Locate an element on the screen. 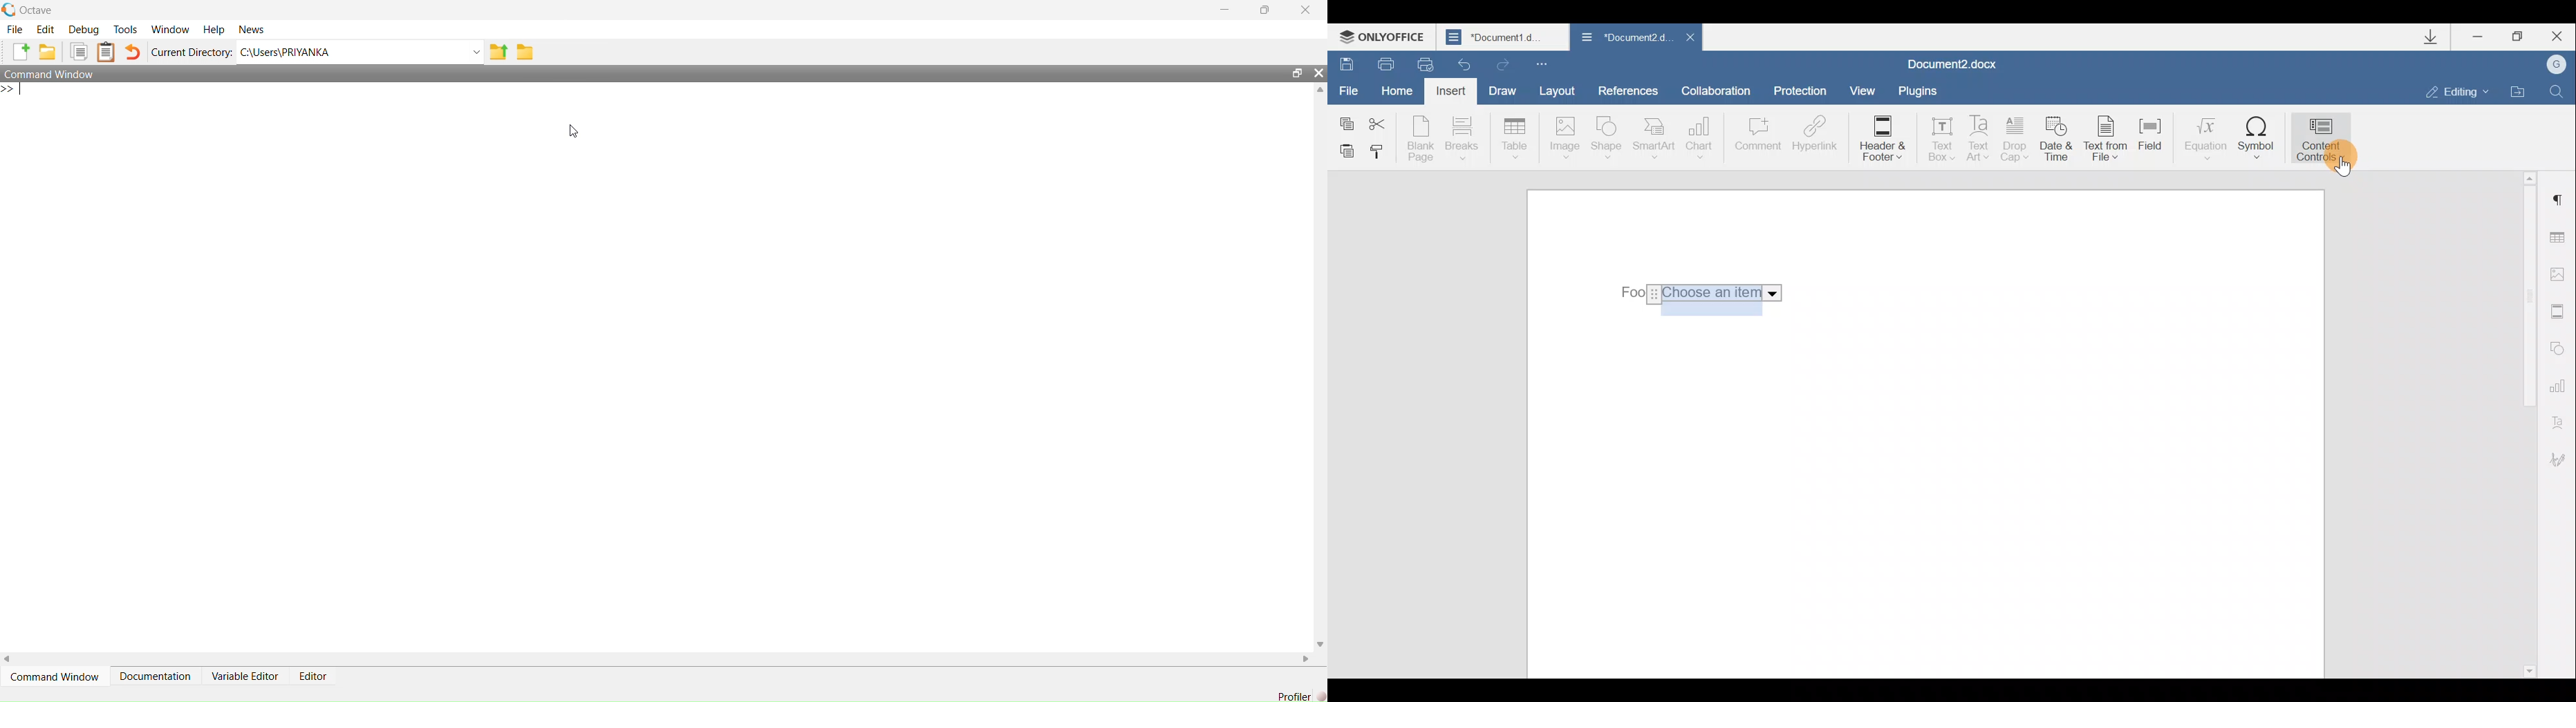 The image size is (2576, 728). New line is located at coordinates (12, 90).